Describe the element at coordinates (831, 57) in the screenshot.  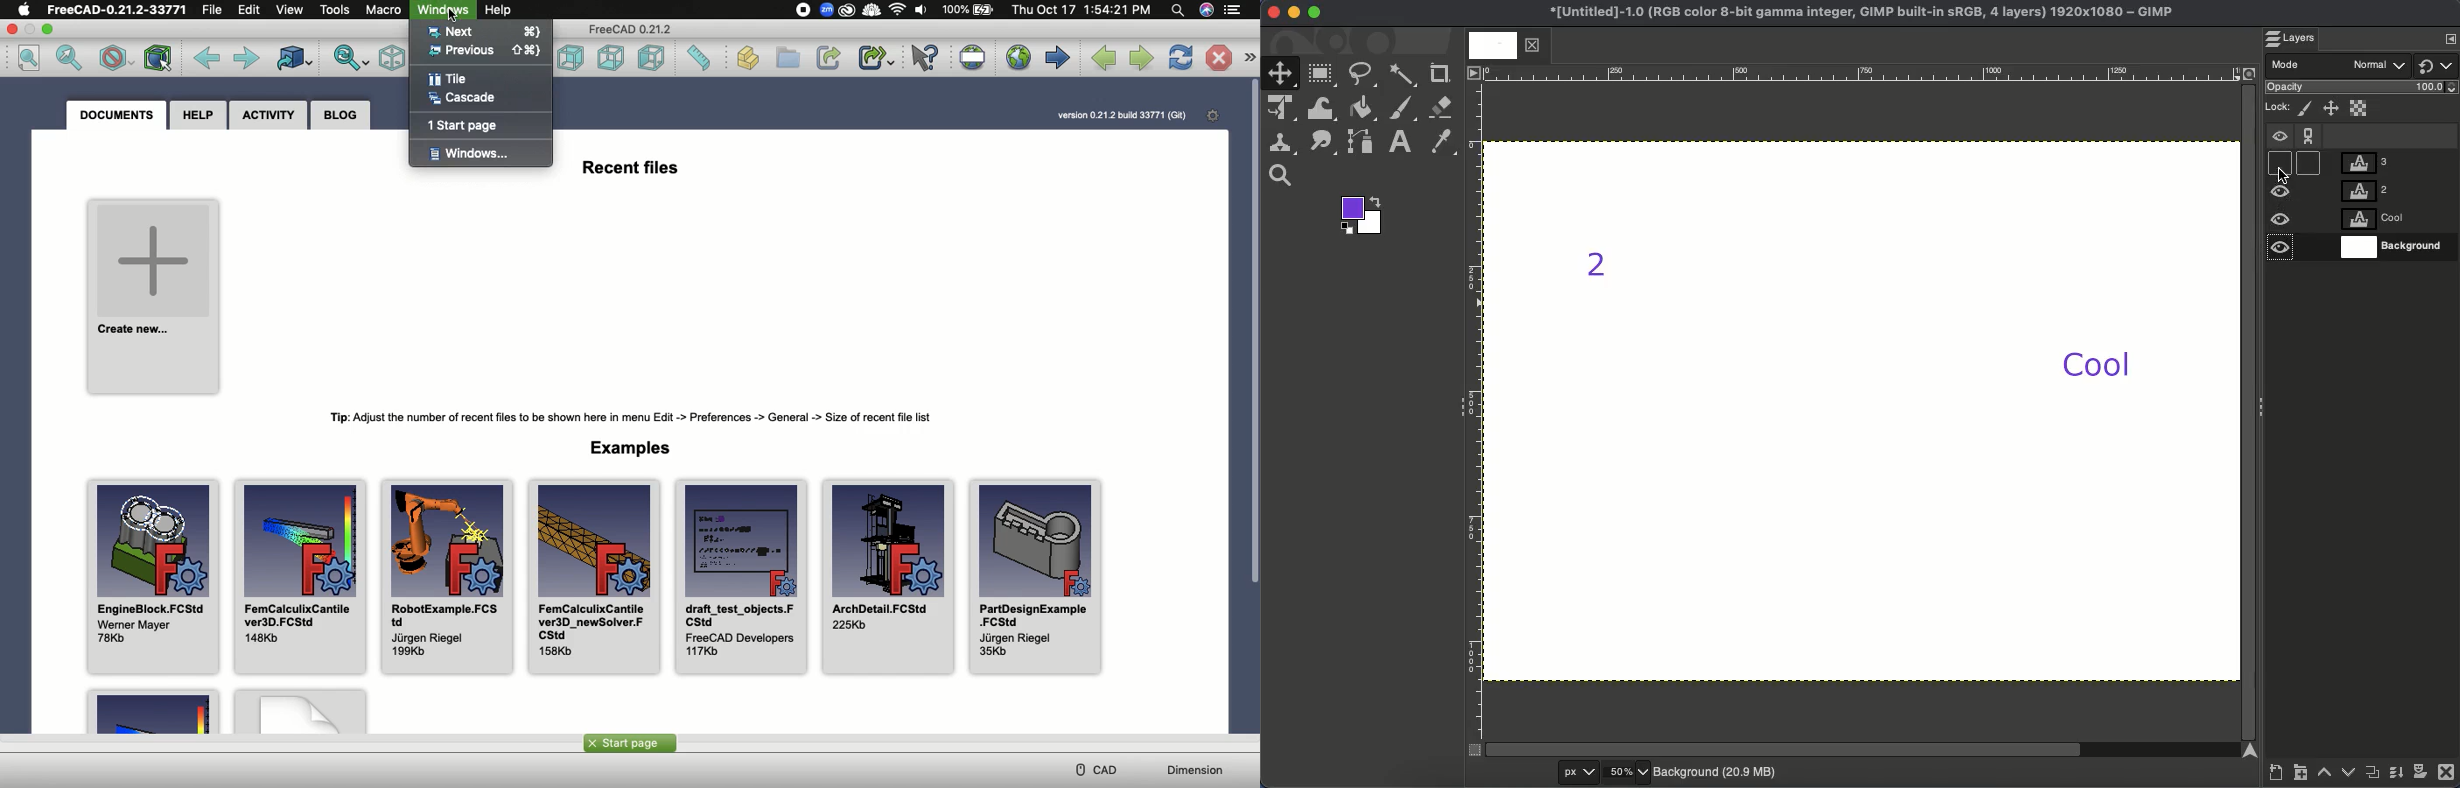
I see `Make link` at that location.